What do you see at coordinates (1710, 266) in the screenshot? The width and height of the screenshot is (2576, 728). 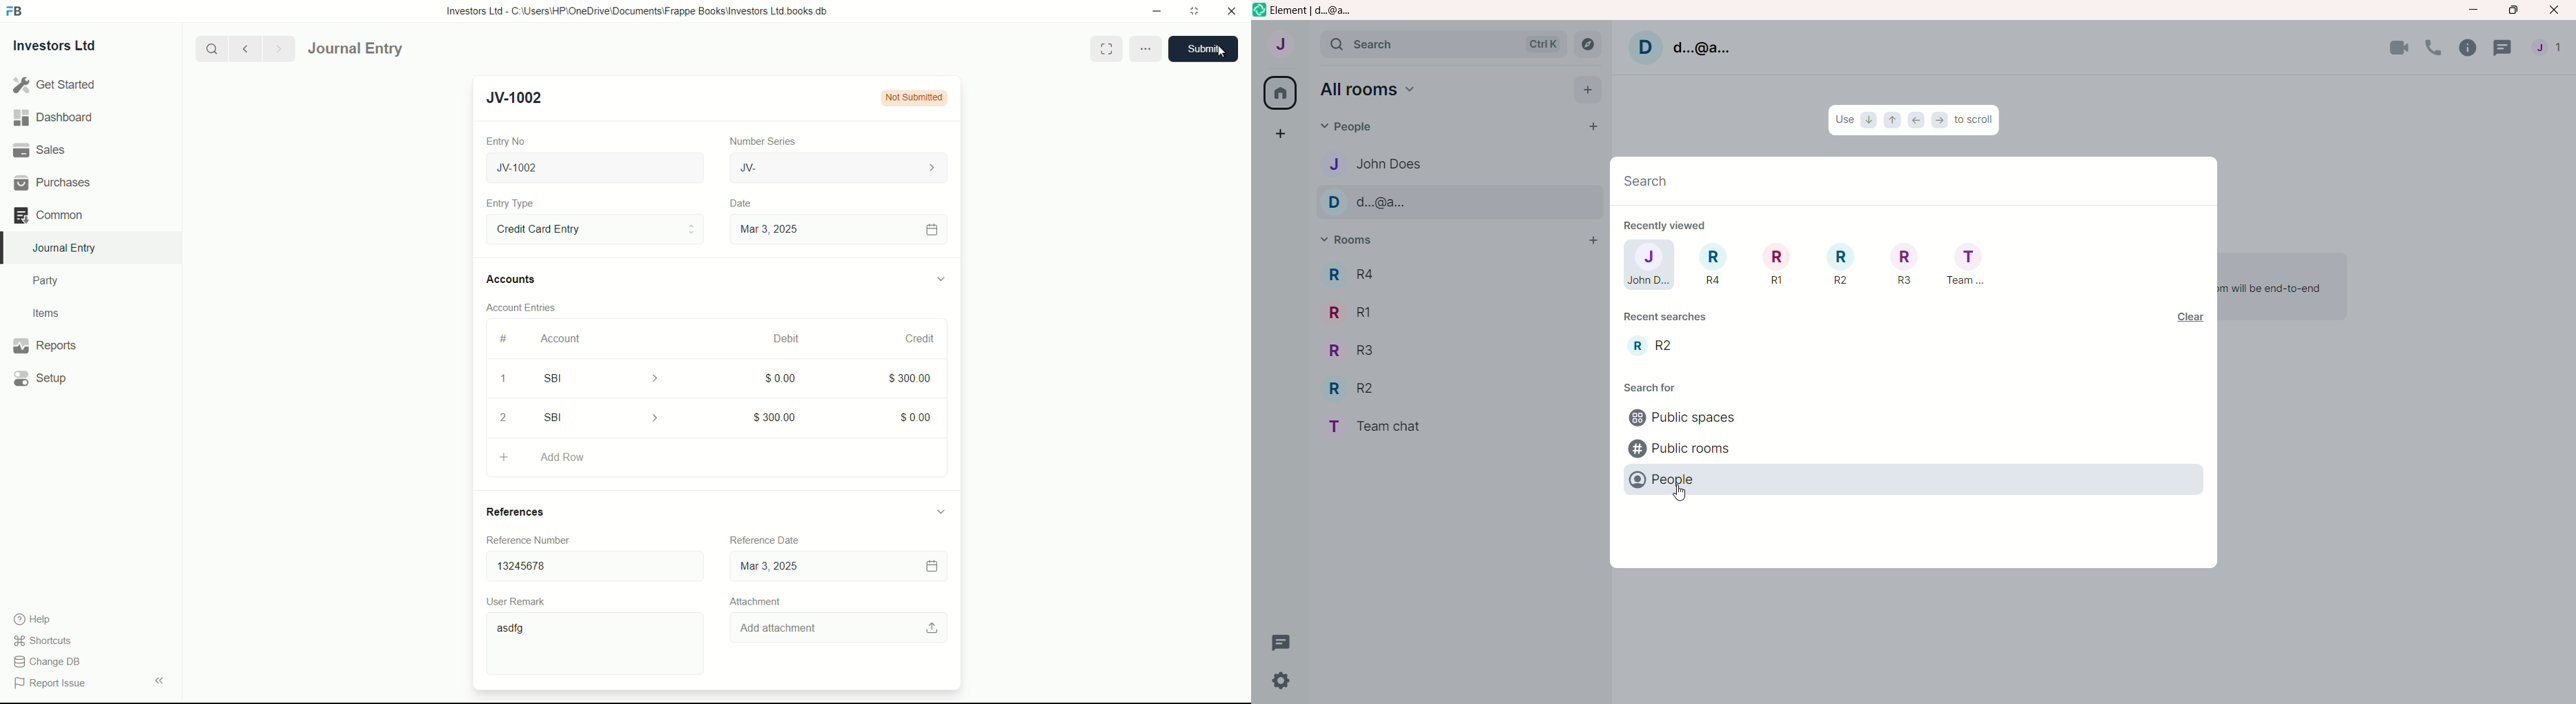 I see `recent user r4` at bounding box center [1710, 266].